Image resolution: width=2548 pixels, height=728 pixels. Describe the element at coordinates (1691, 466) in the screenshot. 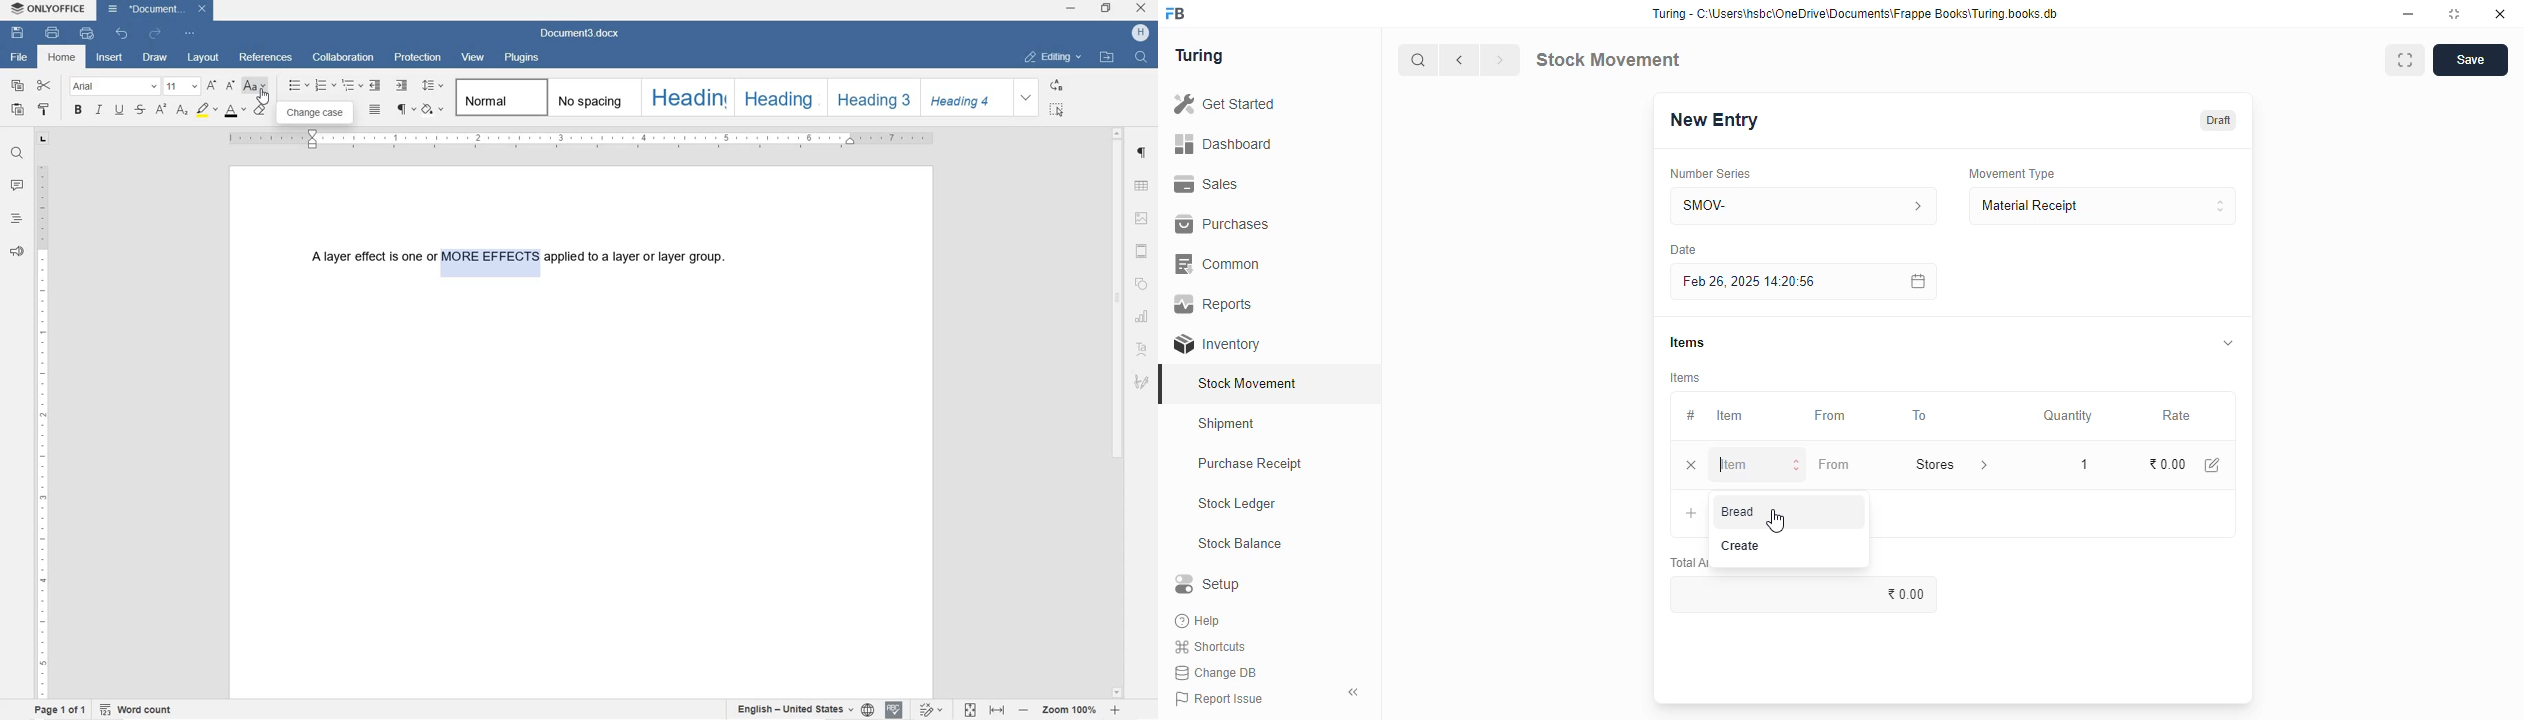

I see `remove` at that location.